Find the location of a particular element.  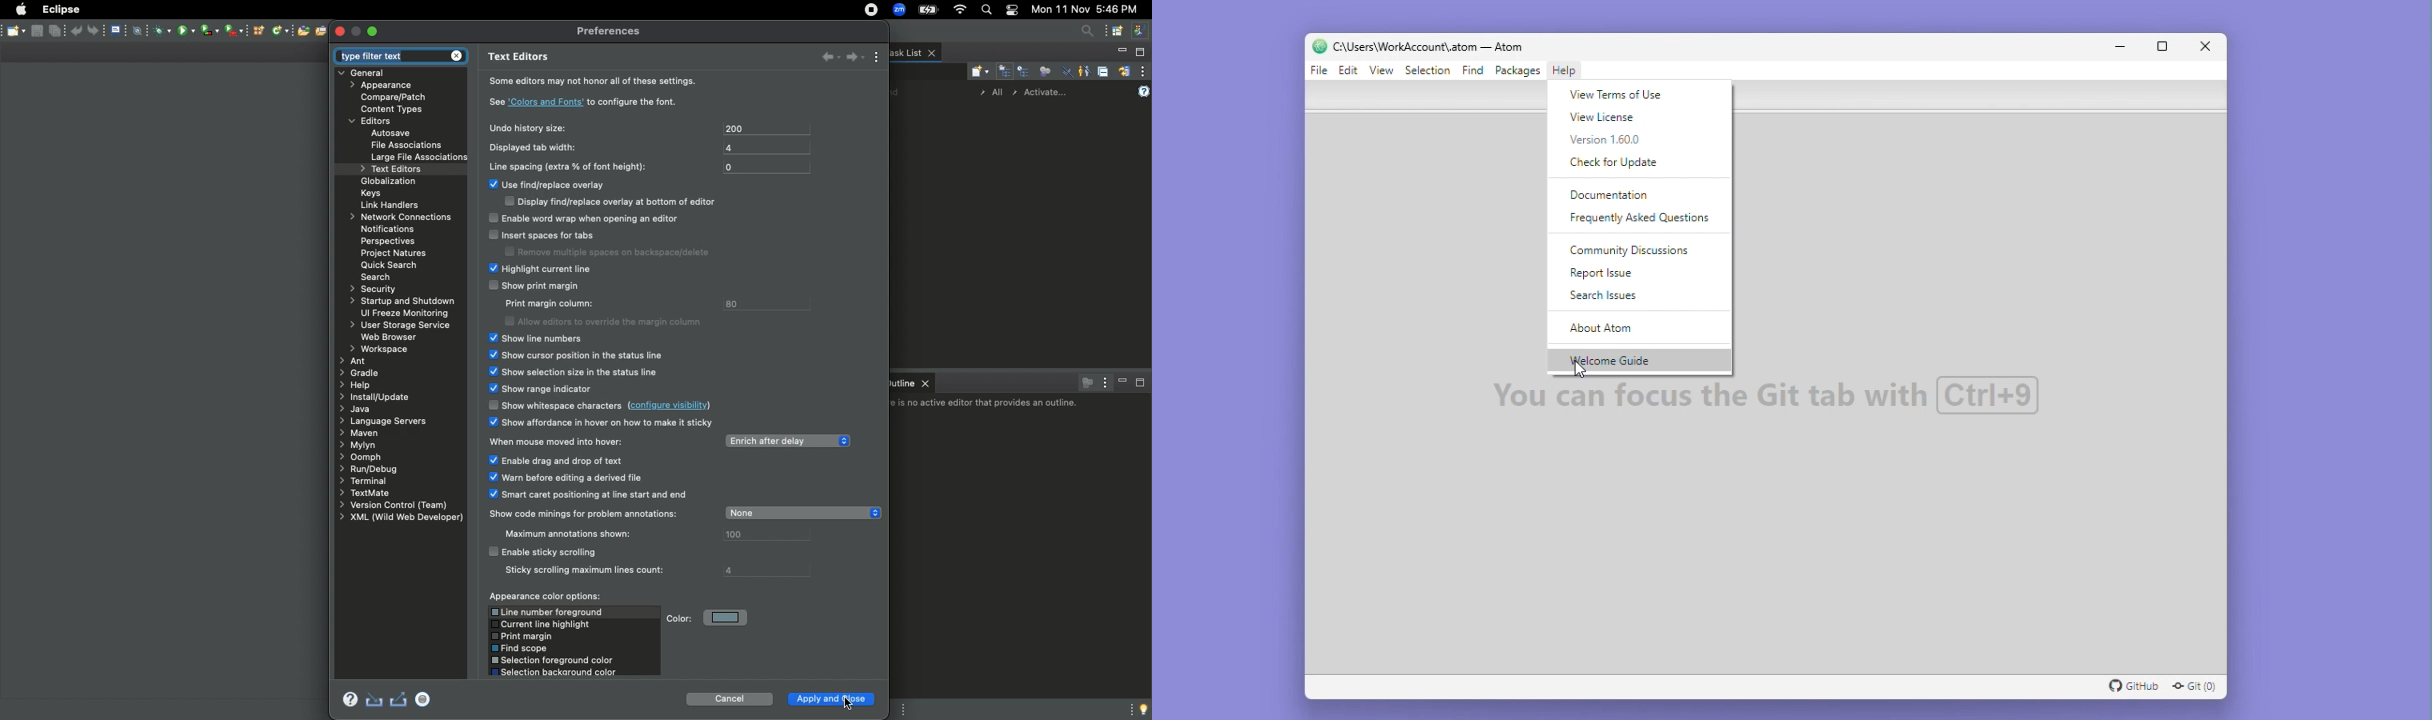

Editors is located at coordinates (374, 122).